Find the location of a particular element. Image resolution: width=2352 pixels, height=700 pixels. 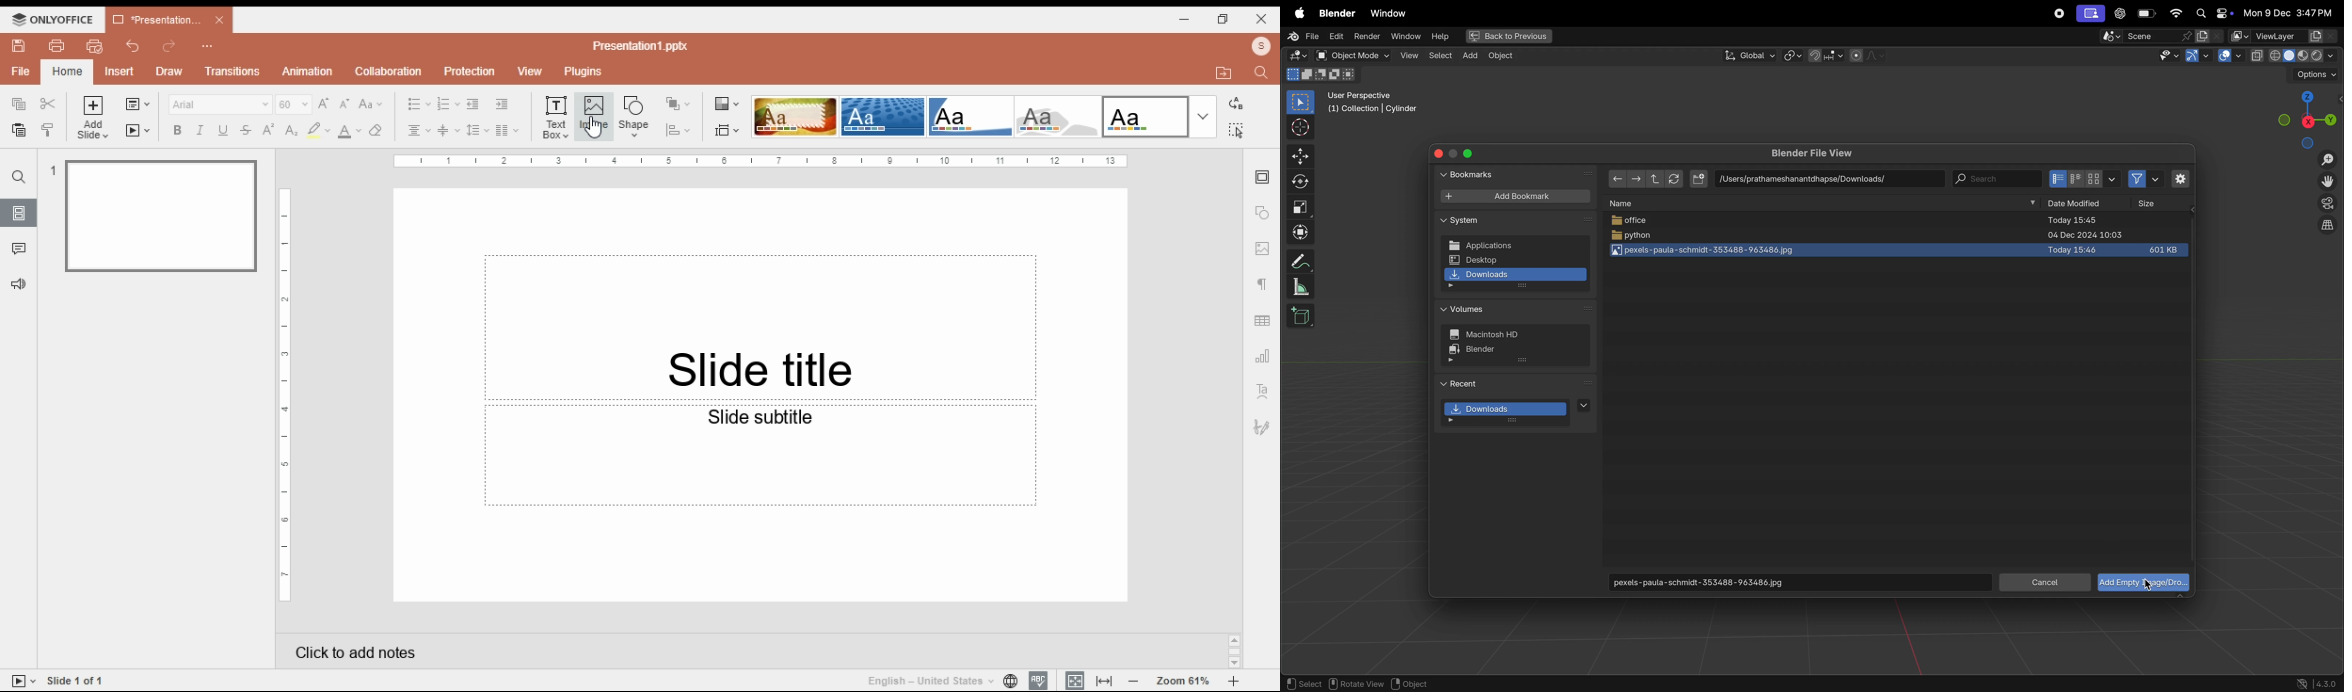

fit to slide is located at coordinates (1074, 680).